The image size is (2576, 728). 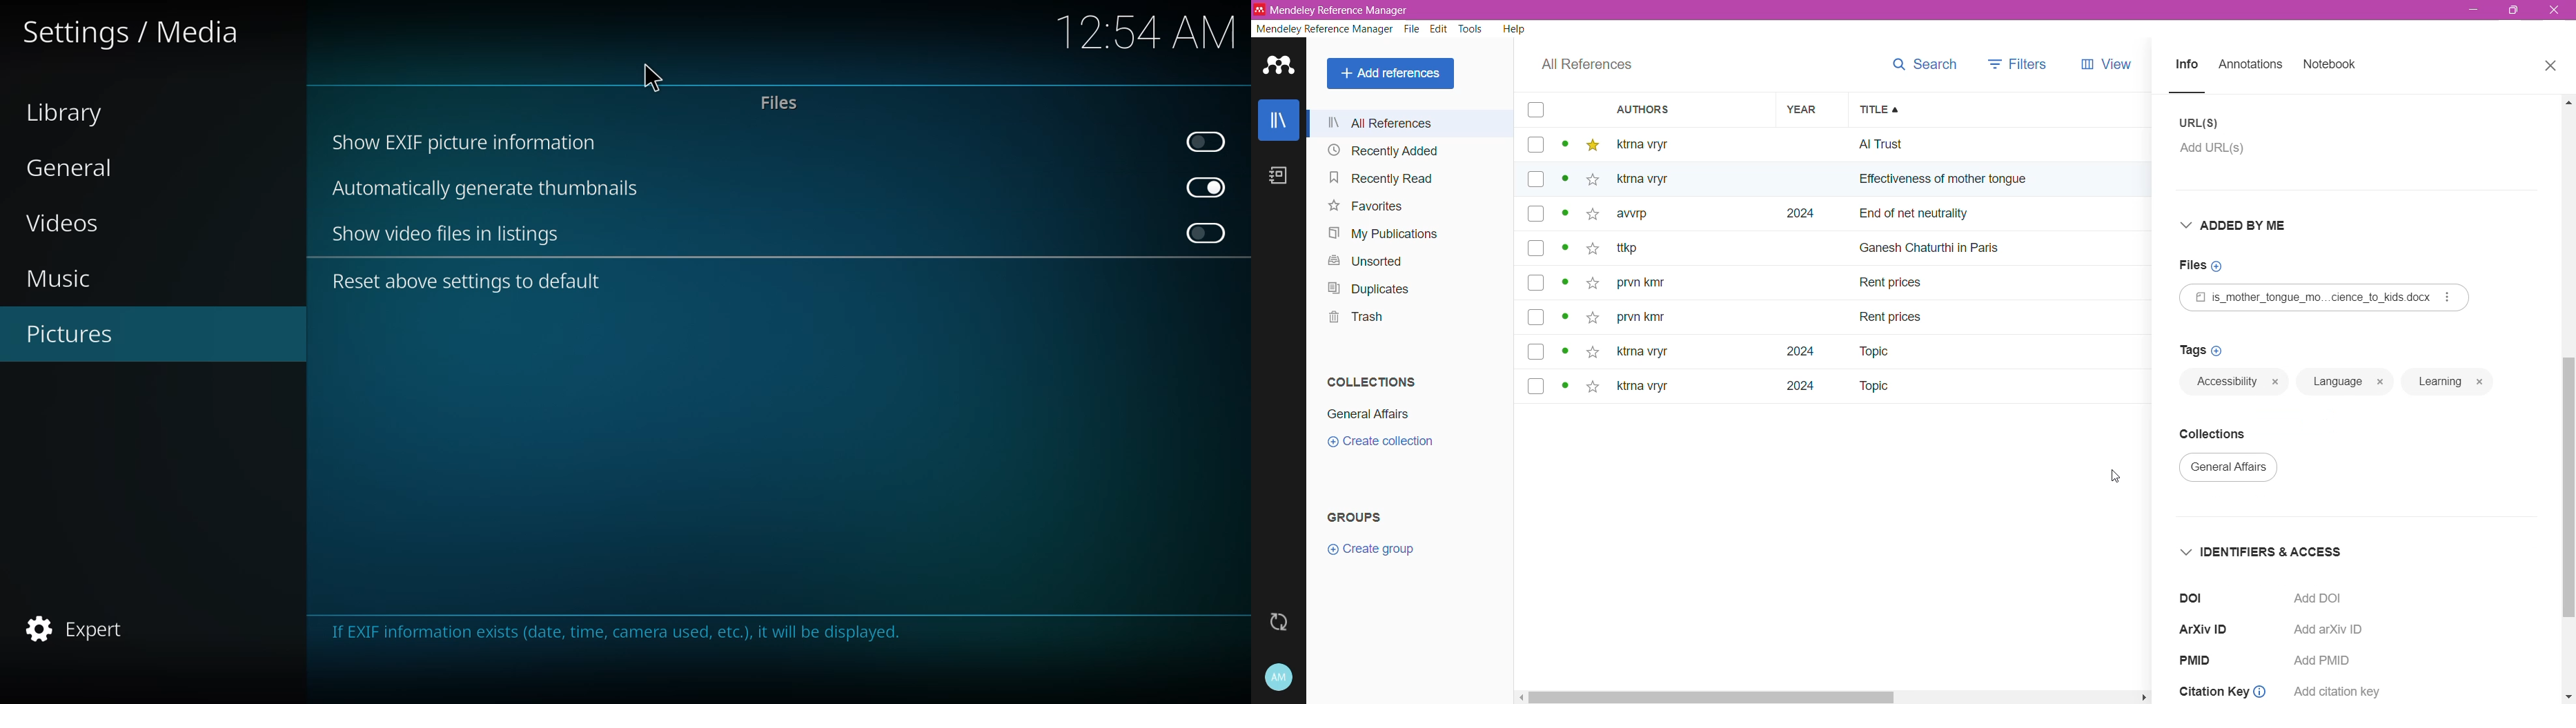 I want to click on automatically generate thumbnails, so click(x=487, y=190).